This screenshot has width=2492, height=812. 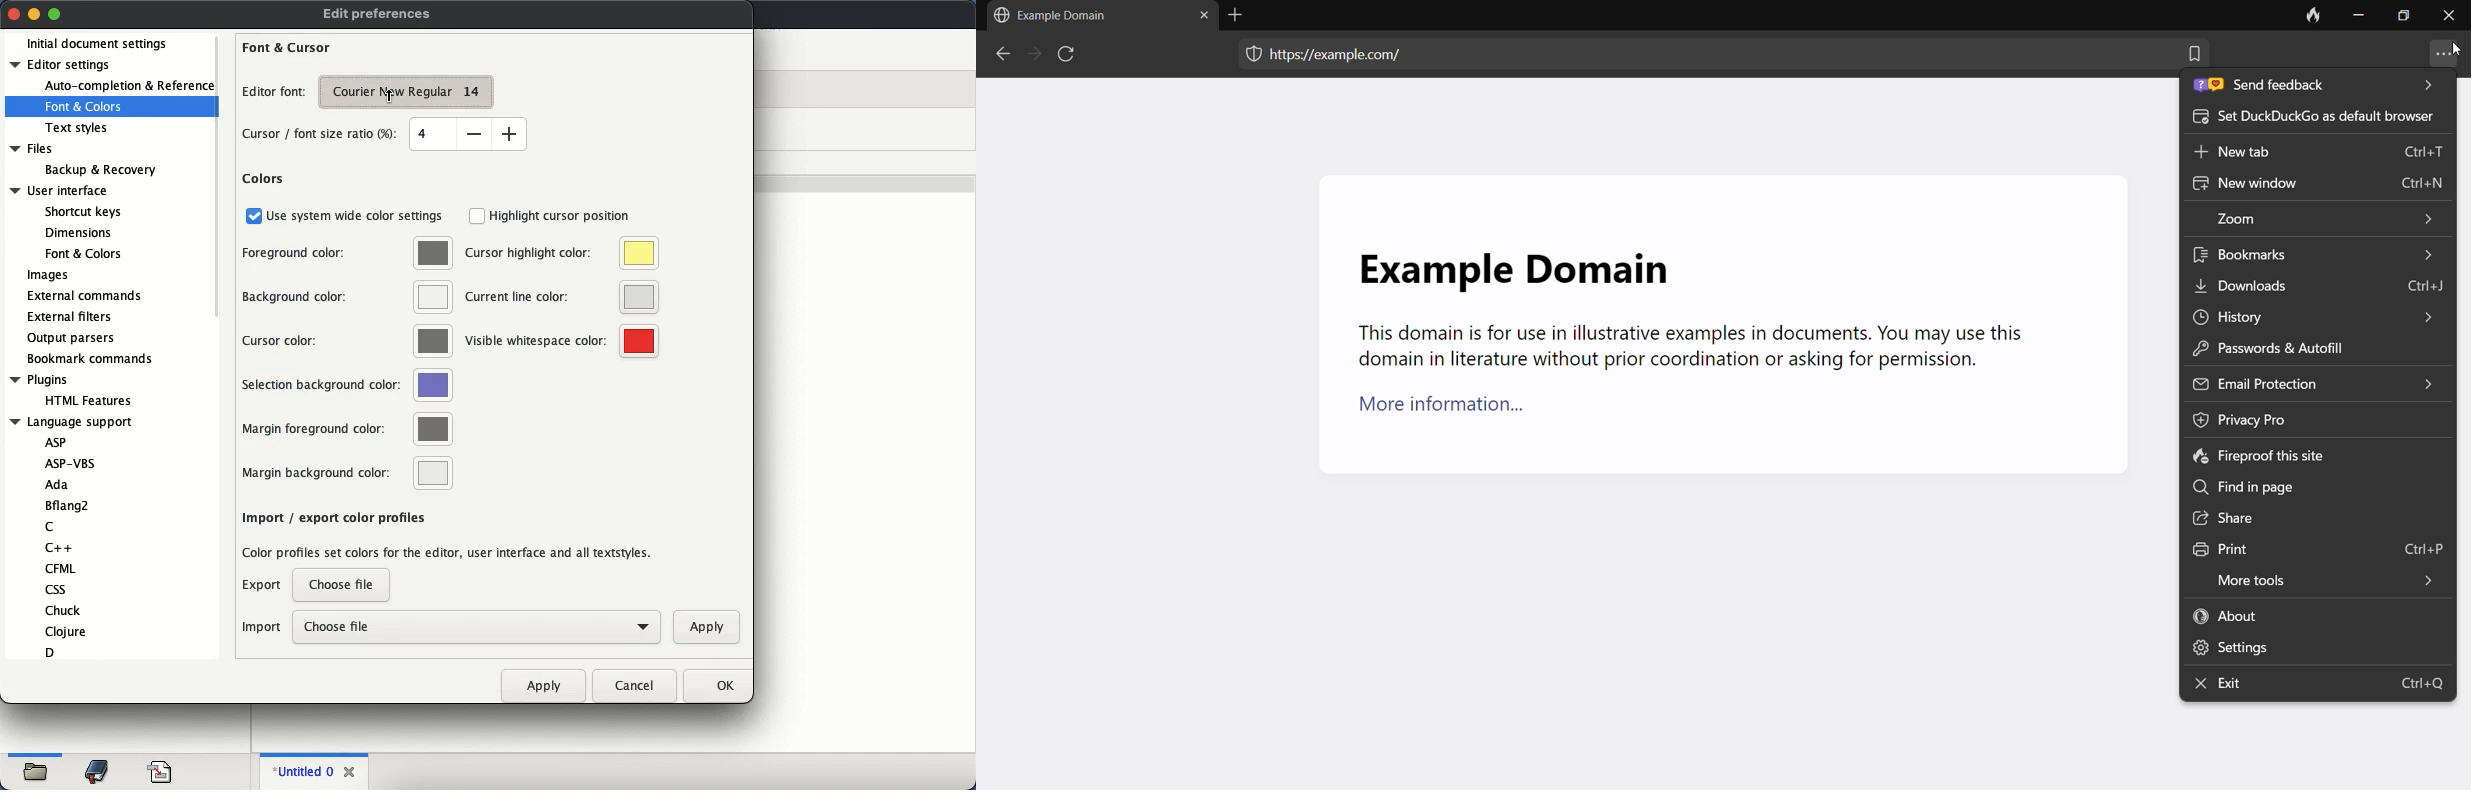 I want to click on bookmarks, so click(x=2321, y=254).